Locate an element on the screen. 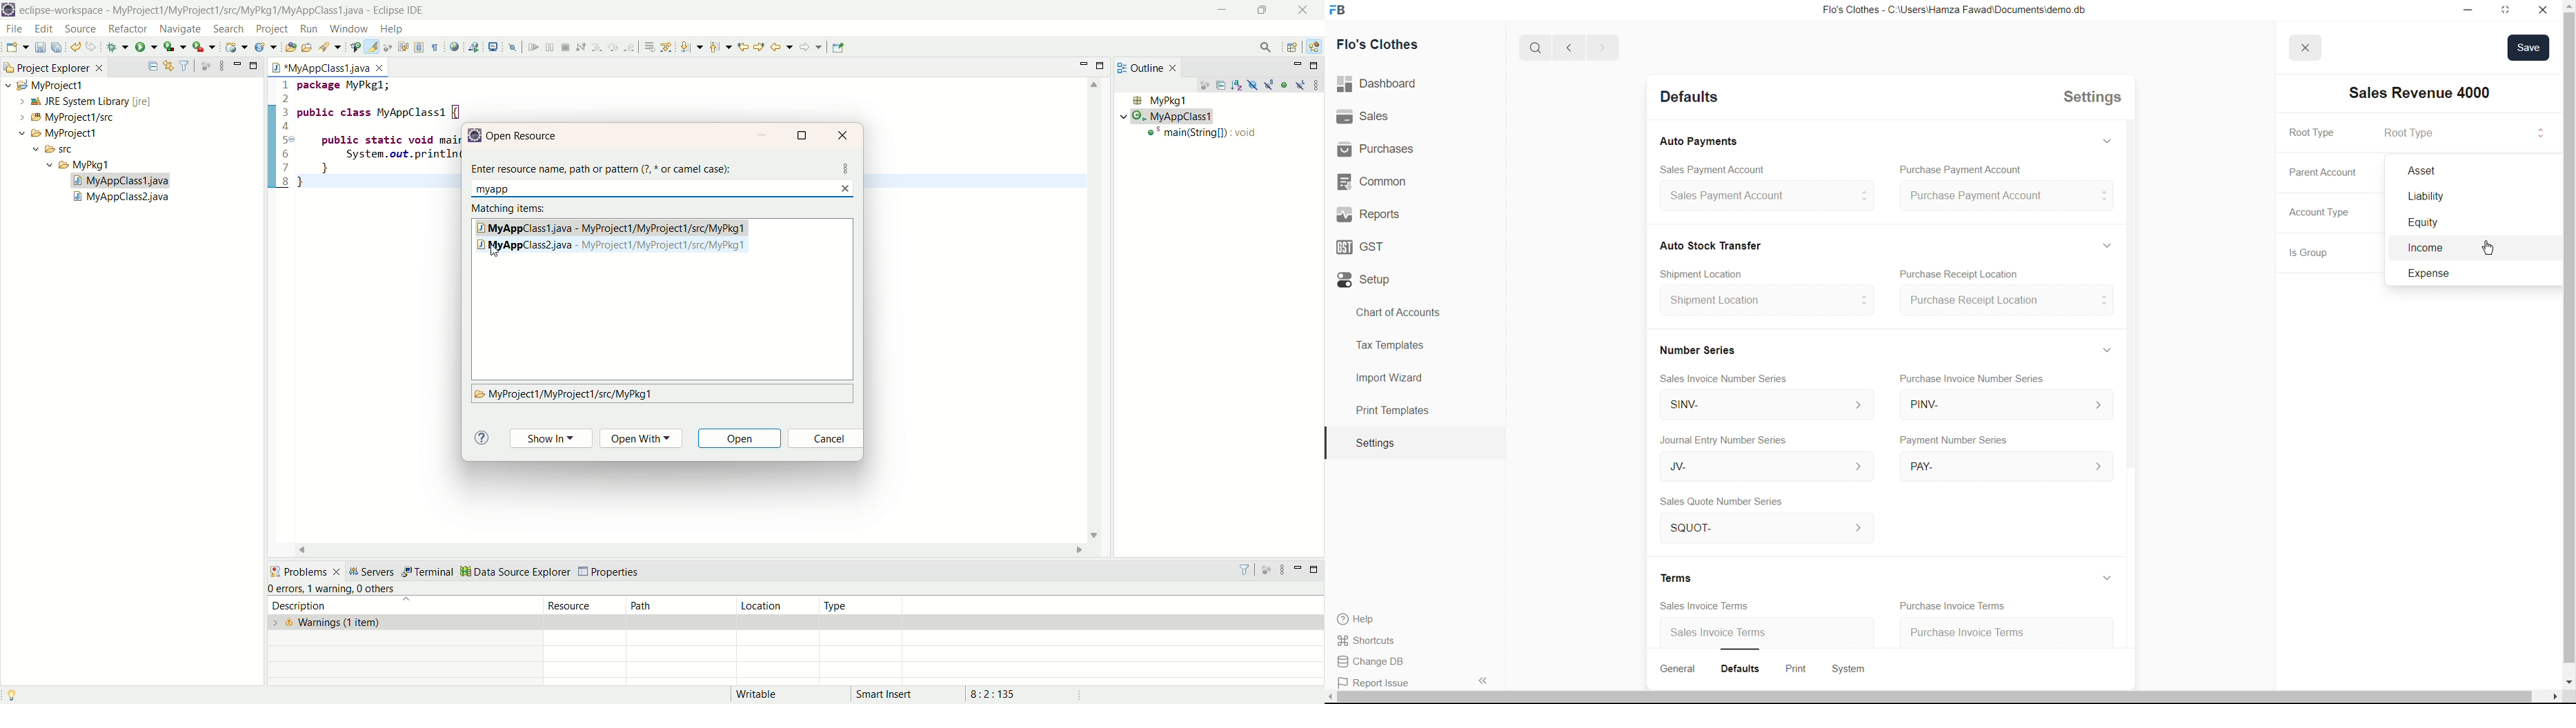 Image resolution: width=2576 pixels, height=728 pixels. drop to frame is located at coordinates (648, 48).